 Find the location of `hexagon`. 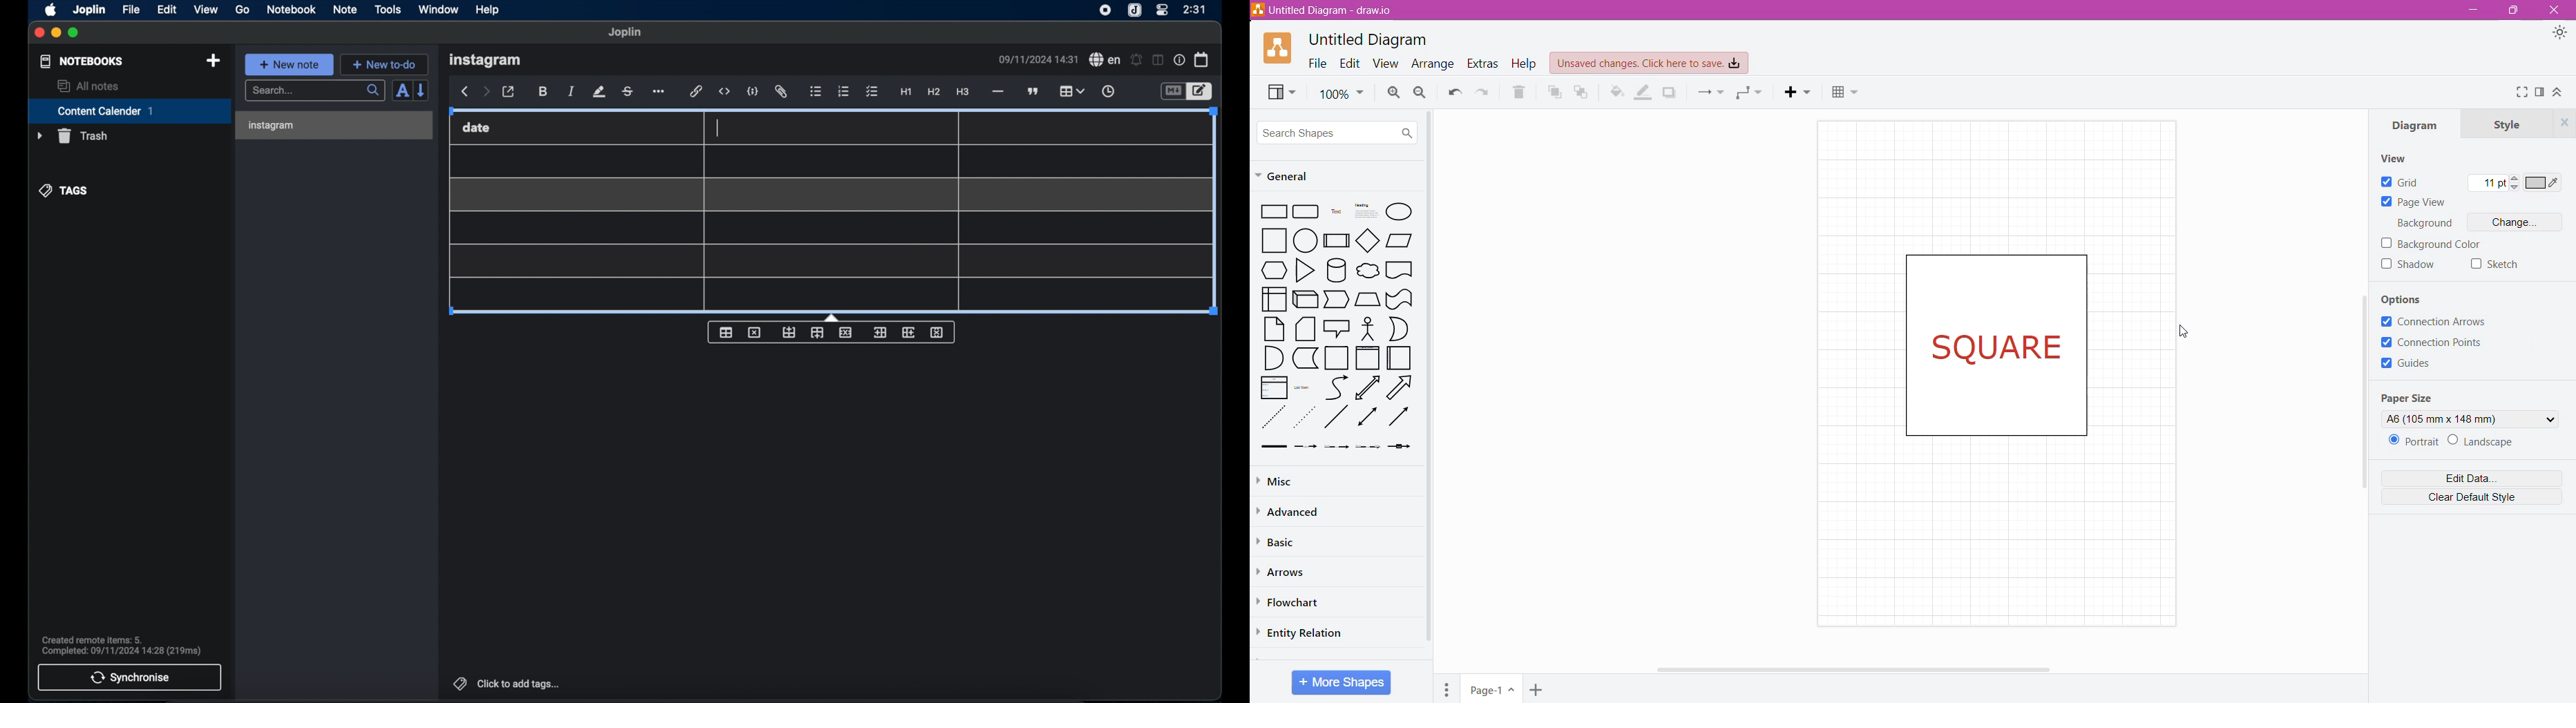

hexagon is located at coordinates (1273, 270).